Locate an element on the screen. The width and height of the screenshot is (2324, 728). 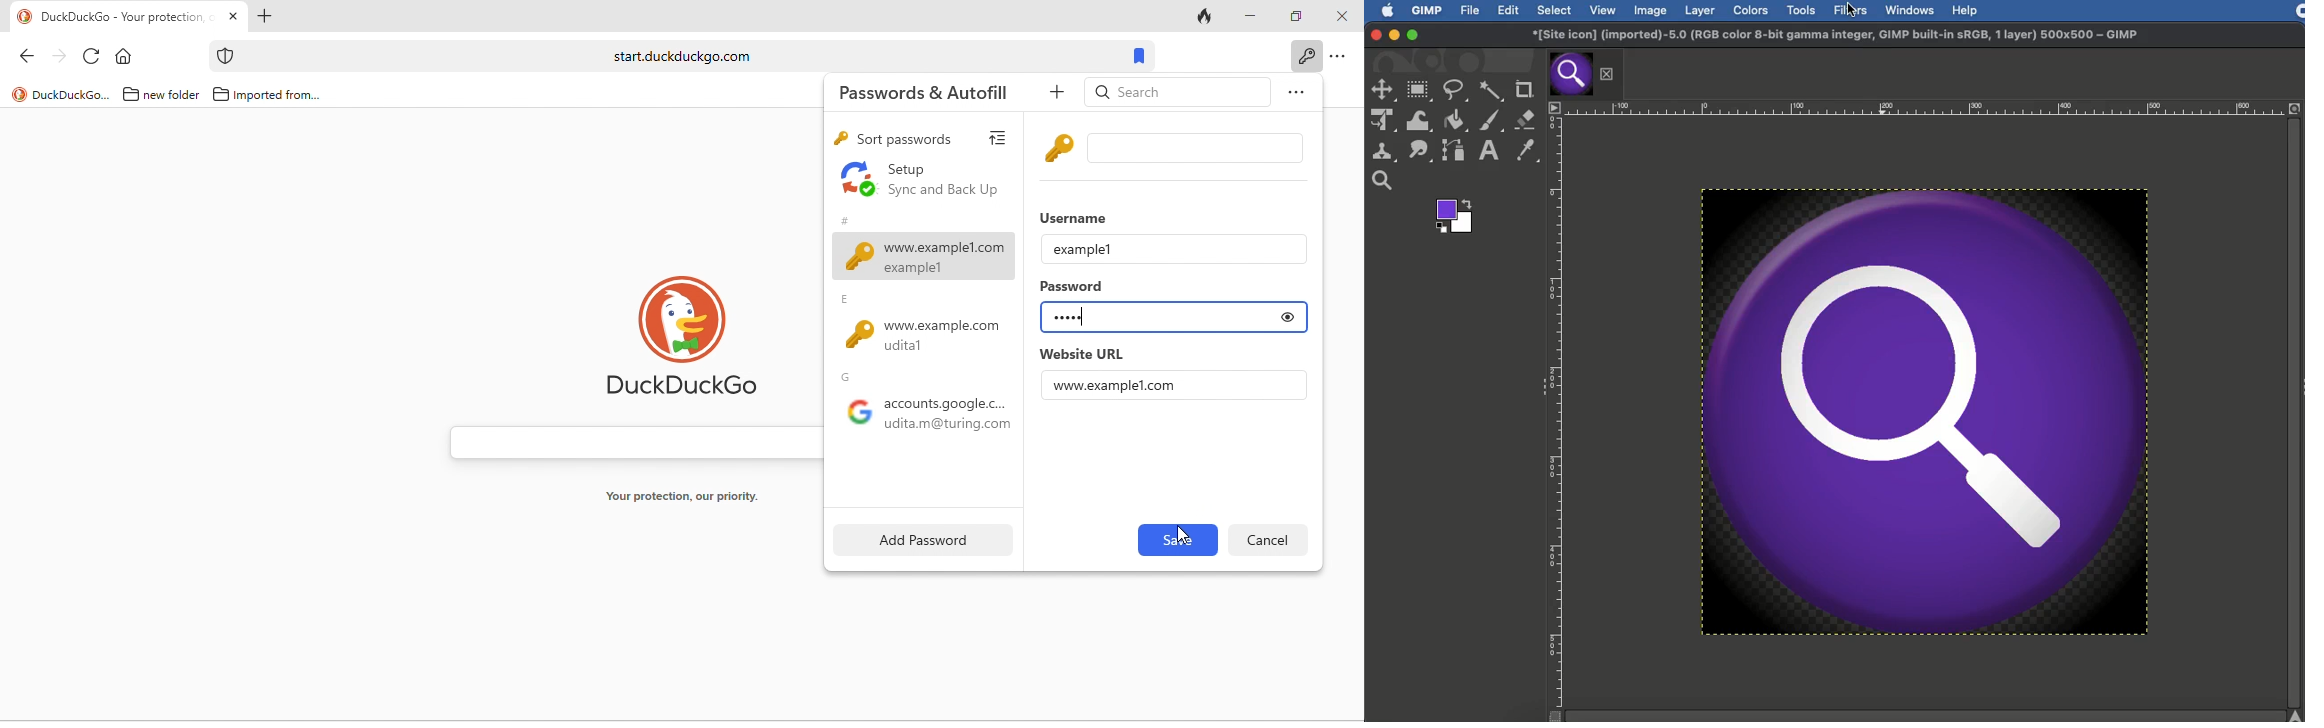
Select is located at coordinates (1553, 10).